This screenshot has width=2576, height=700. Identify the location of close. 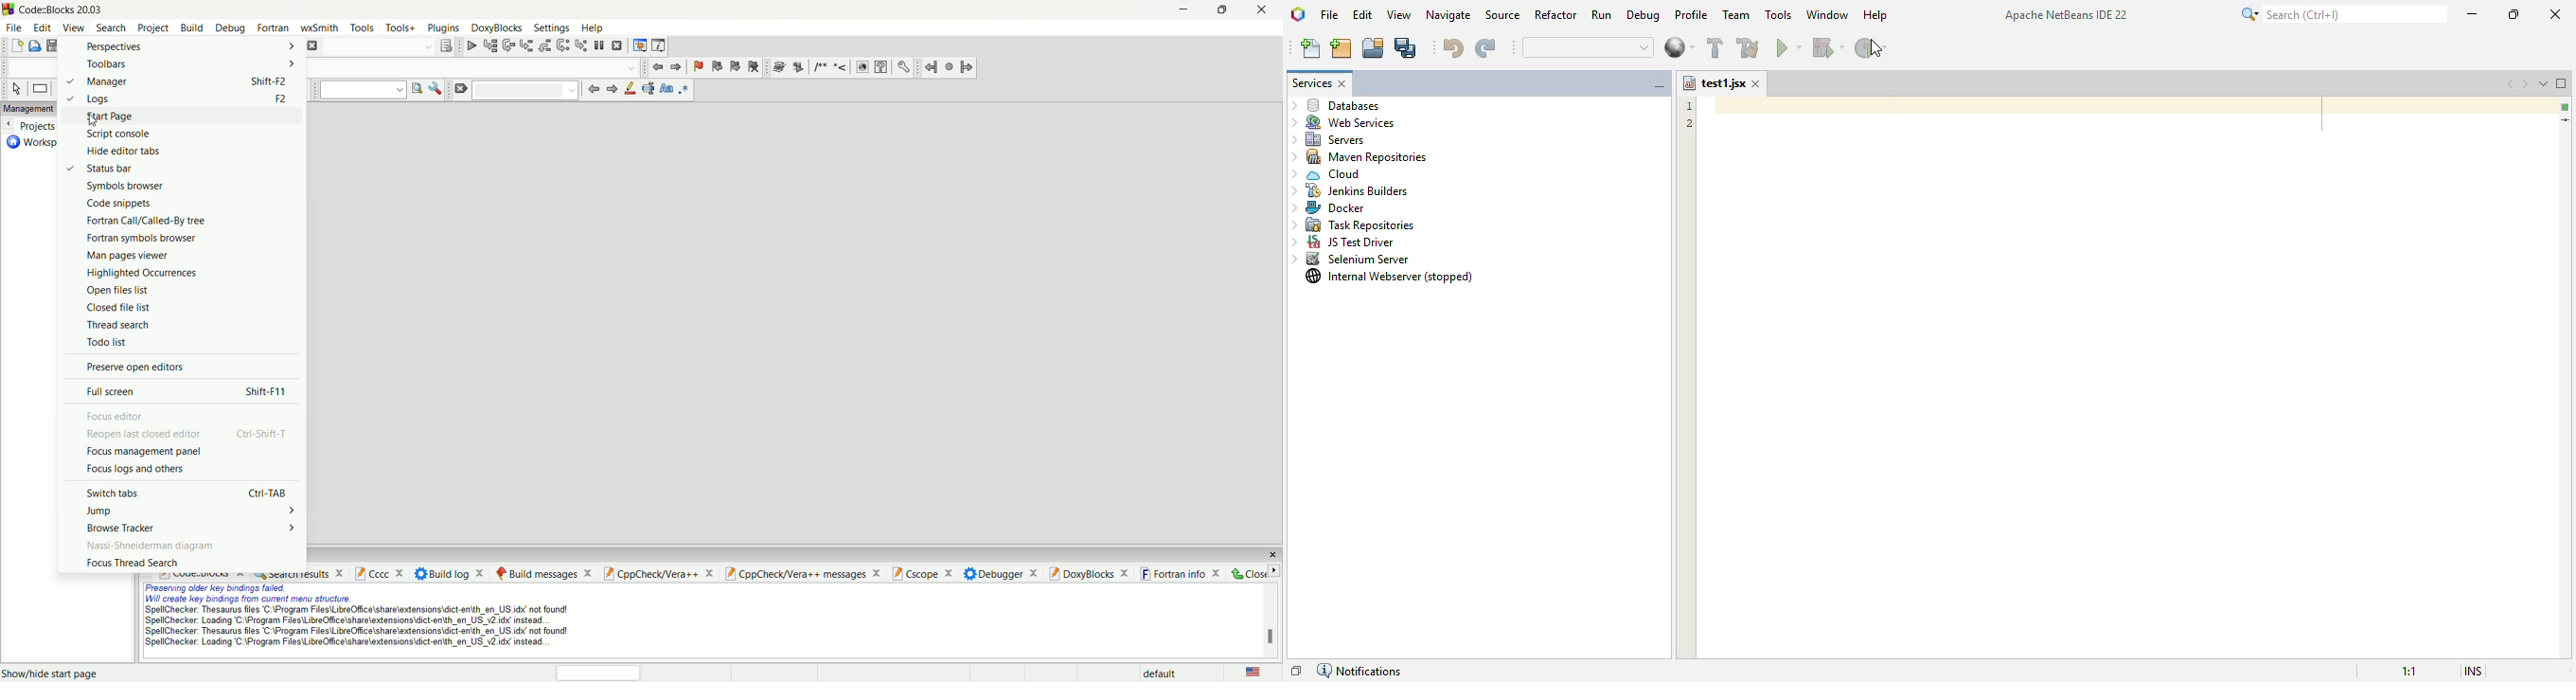
(1273, 555).